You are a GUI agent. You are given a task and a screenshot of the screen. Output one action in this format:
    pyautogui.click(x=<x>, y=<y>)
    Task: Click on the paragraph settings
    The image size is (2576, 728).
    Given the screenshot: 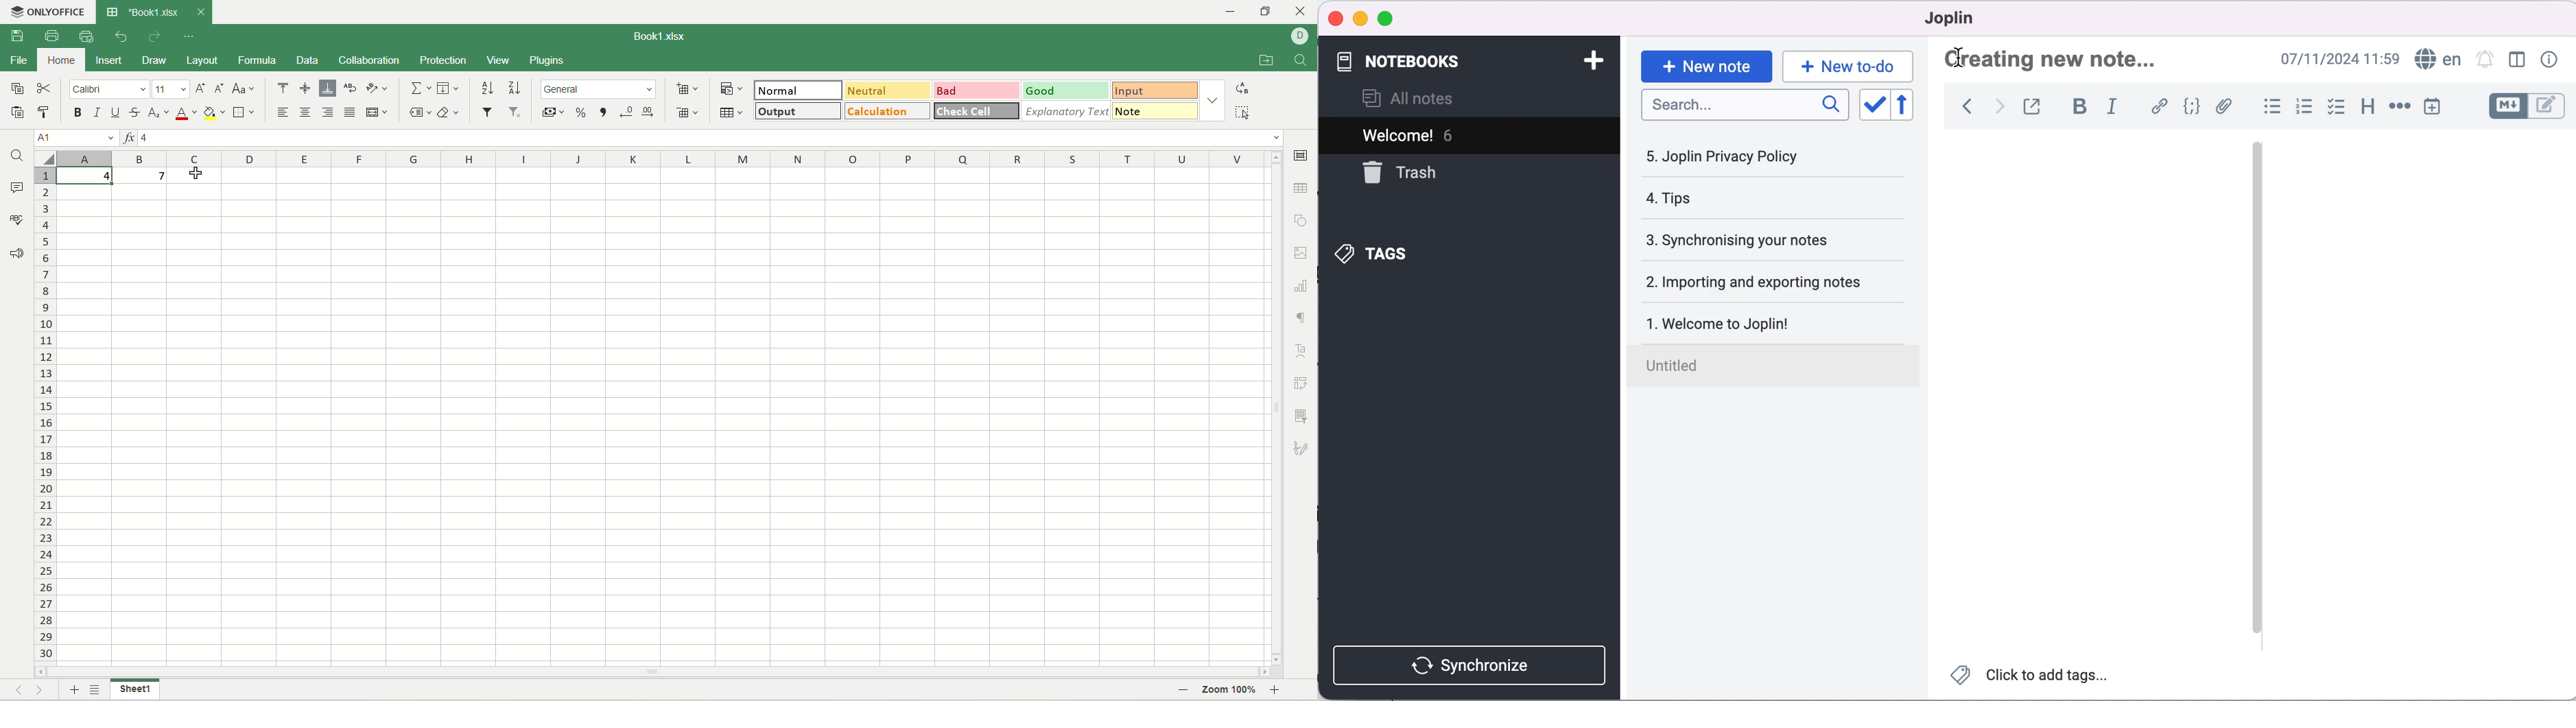 What is the action you would take?
    pyautogui.click(x=1305, y=318)
    